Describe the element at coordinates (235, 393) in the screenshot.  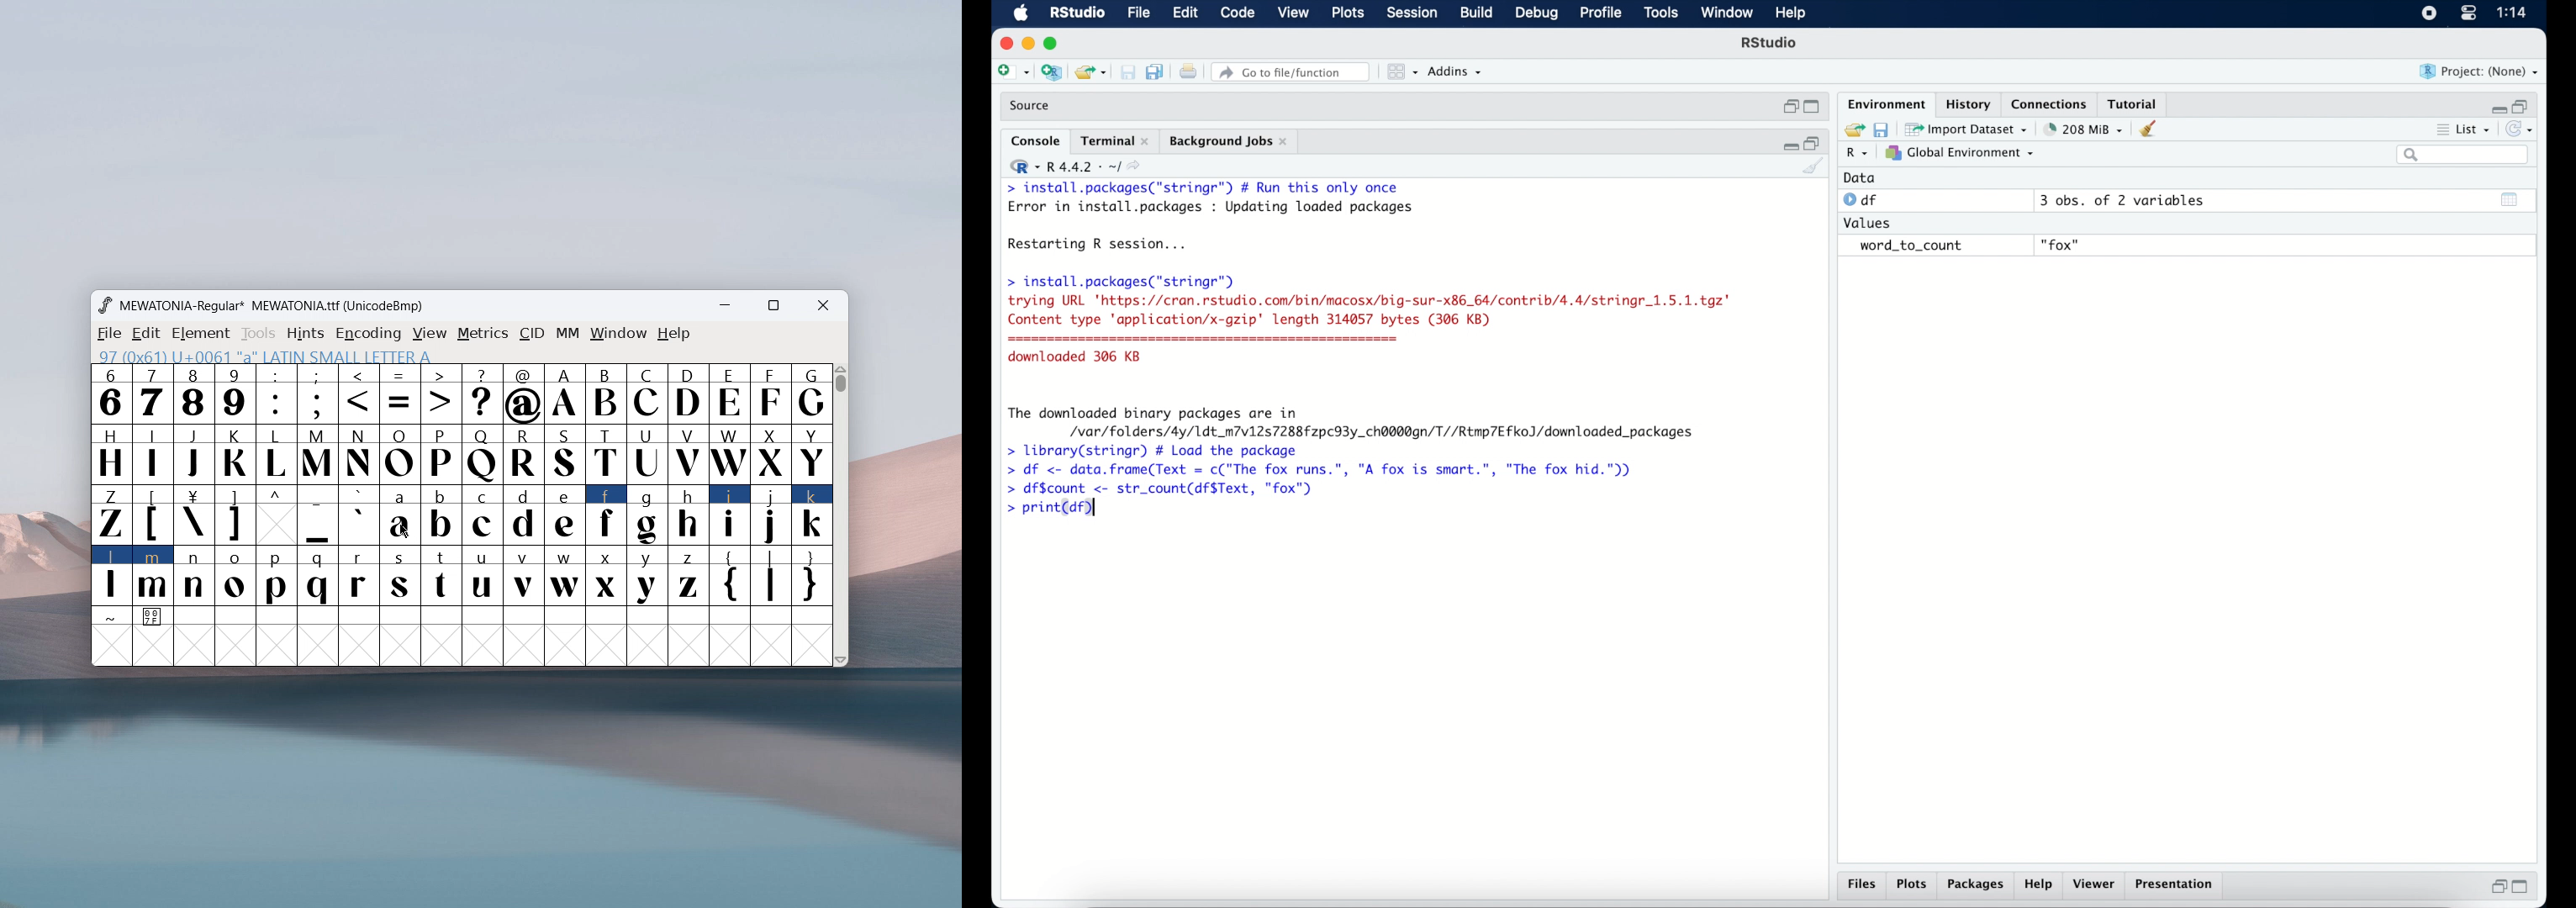
I see `9` at that location.